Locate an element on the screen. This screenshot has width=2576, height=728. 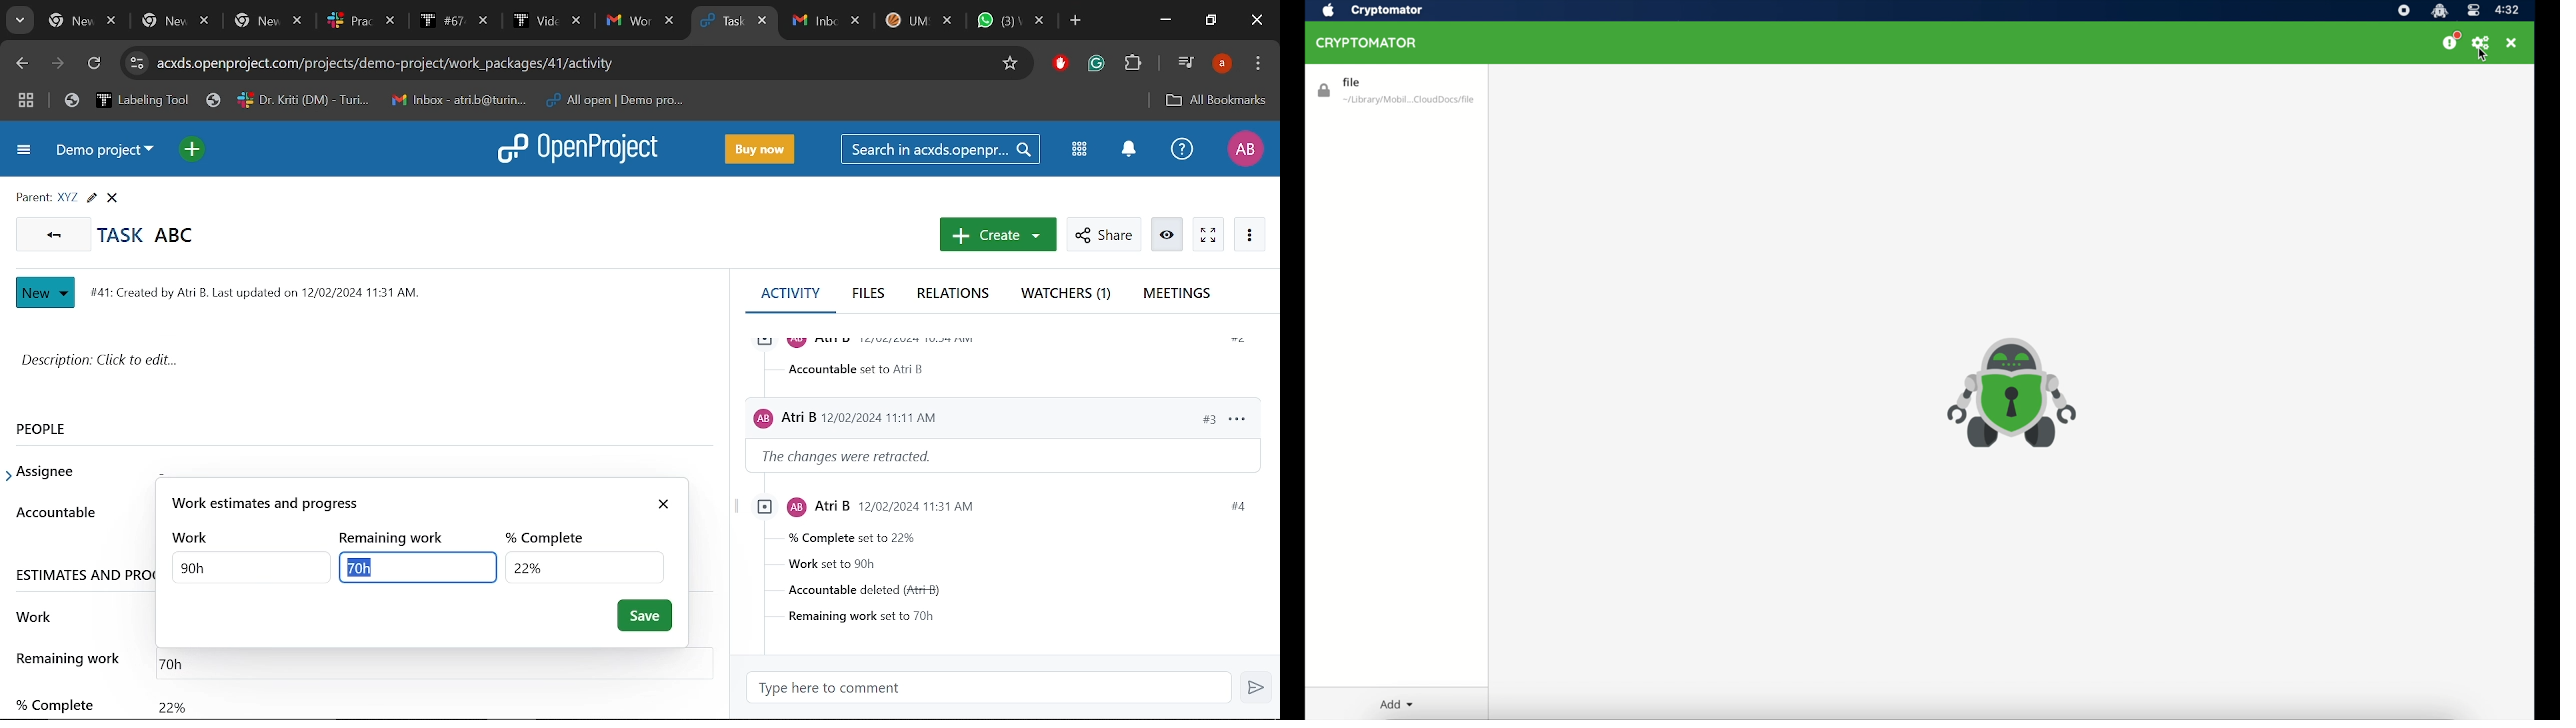
Search  is located at coordinates (943, 149).